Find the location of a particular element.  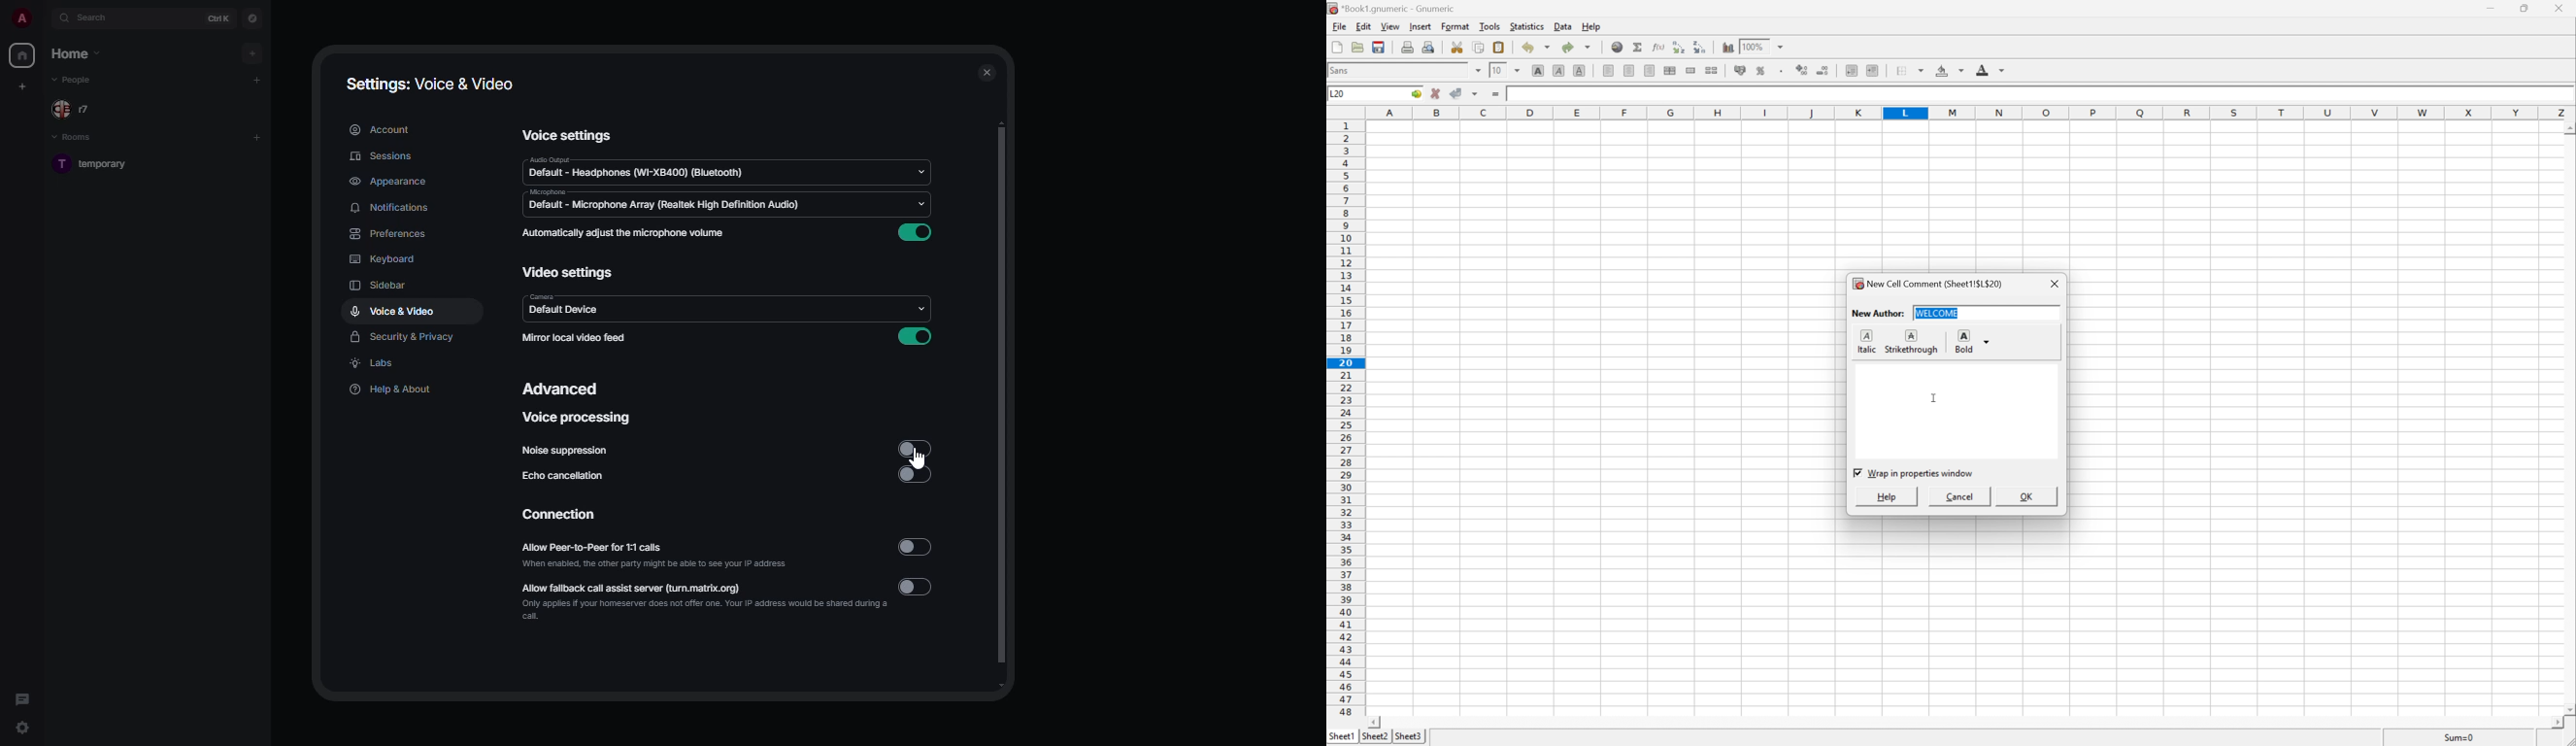

OK is located at coordinates (2029, 496).